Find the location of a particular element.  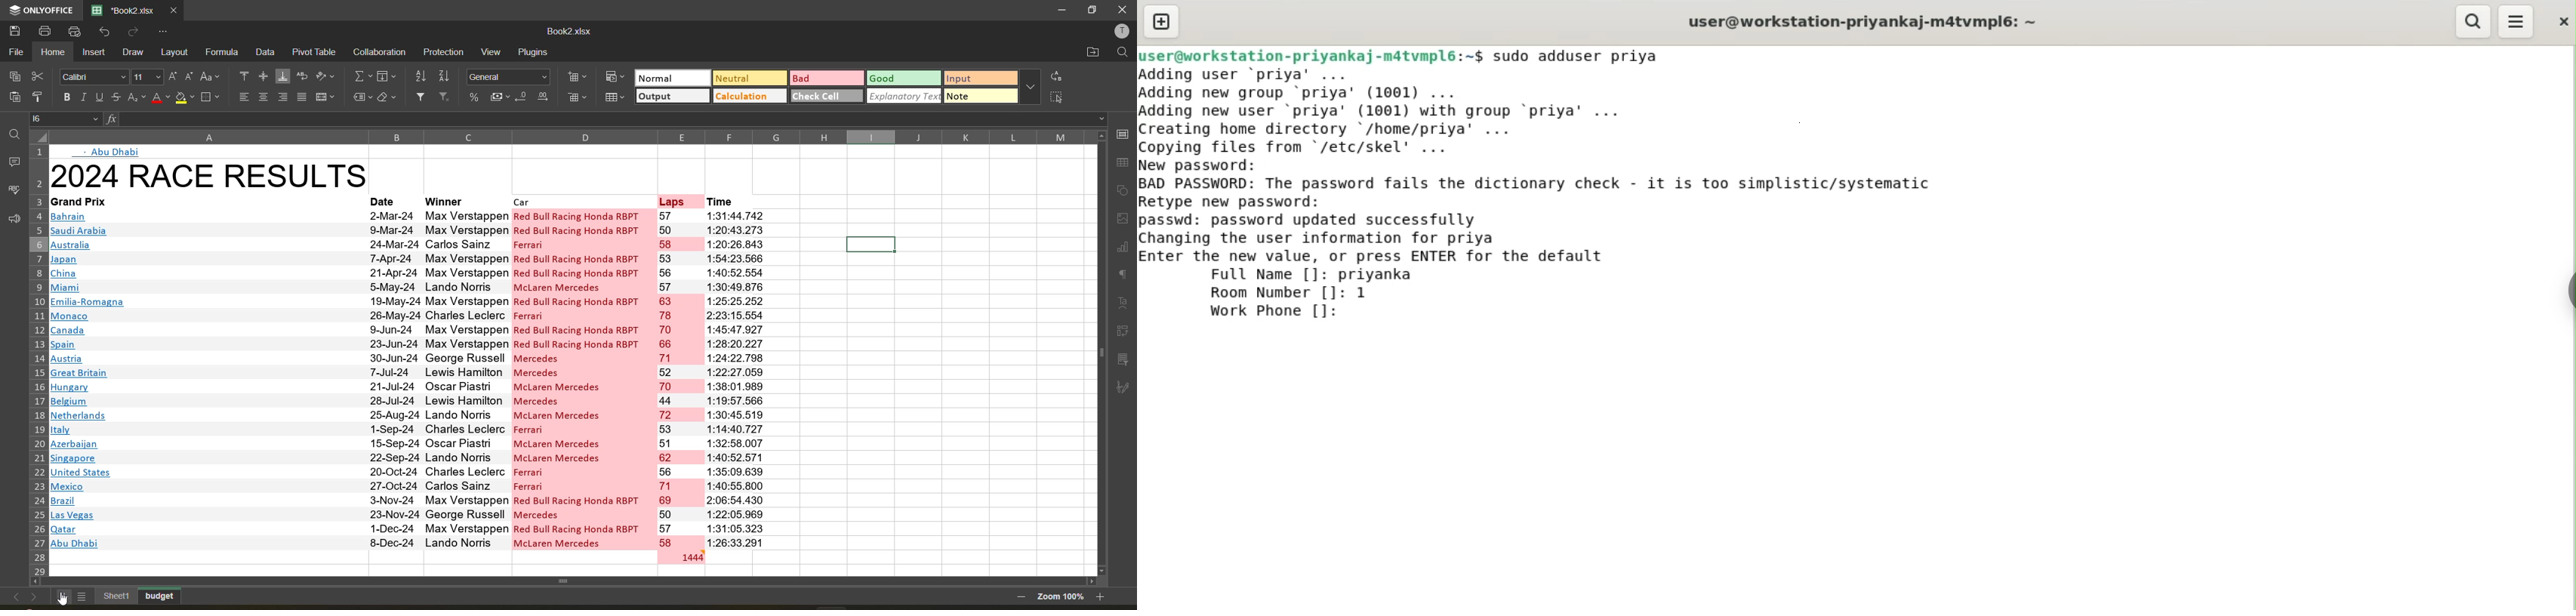

summation is located at coordinates (362, 76).